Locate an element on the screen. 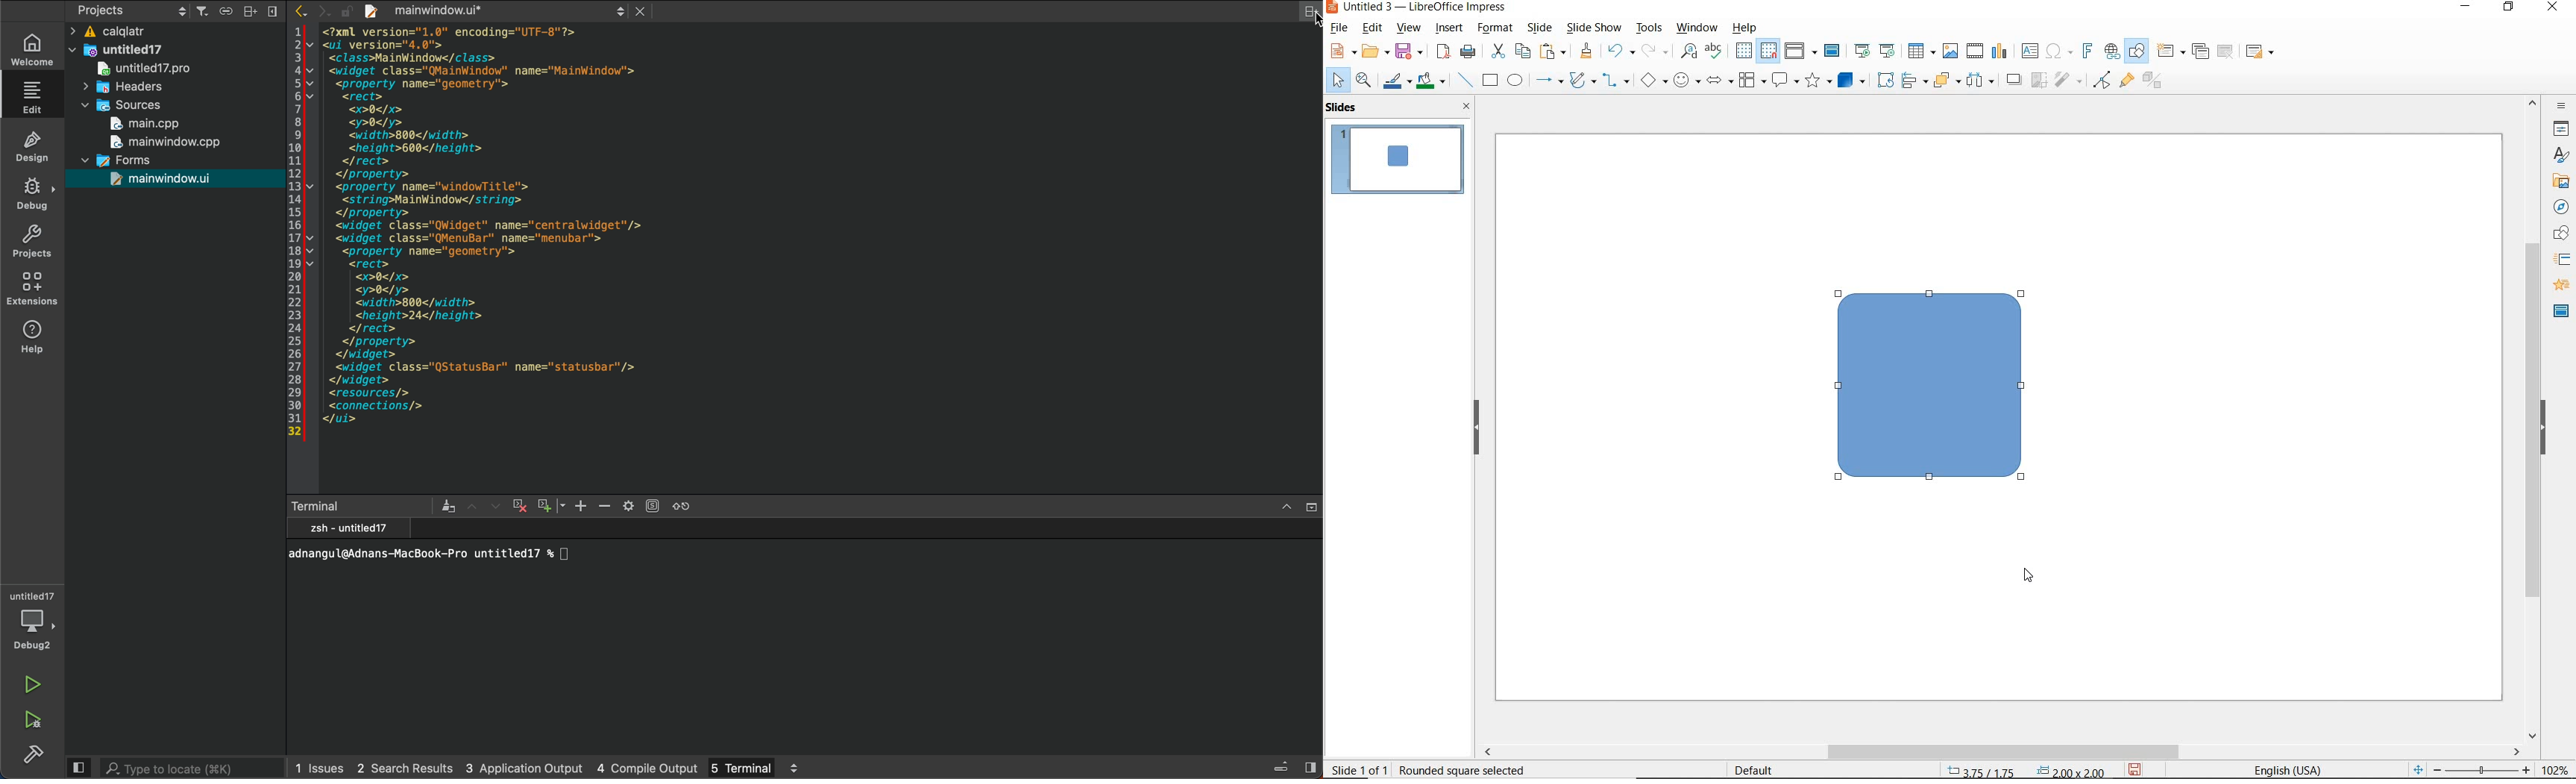 This screenshot has height=784, width=2576. spelling is located at coordinates (1716, 54).